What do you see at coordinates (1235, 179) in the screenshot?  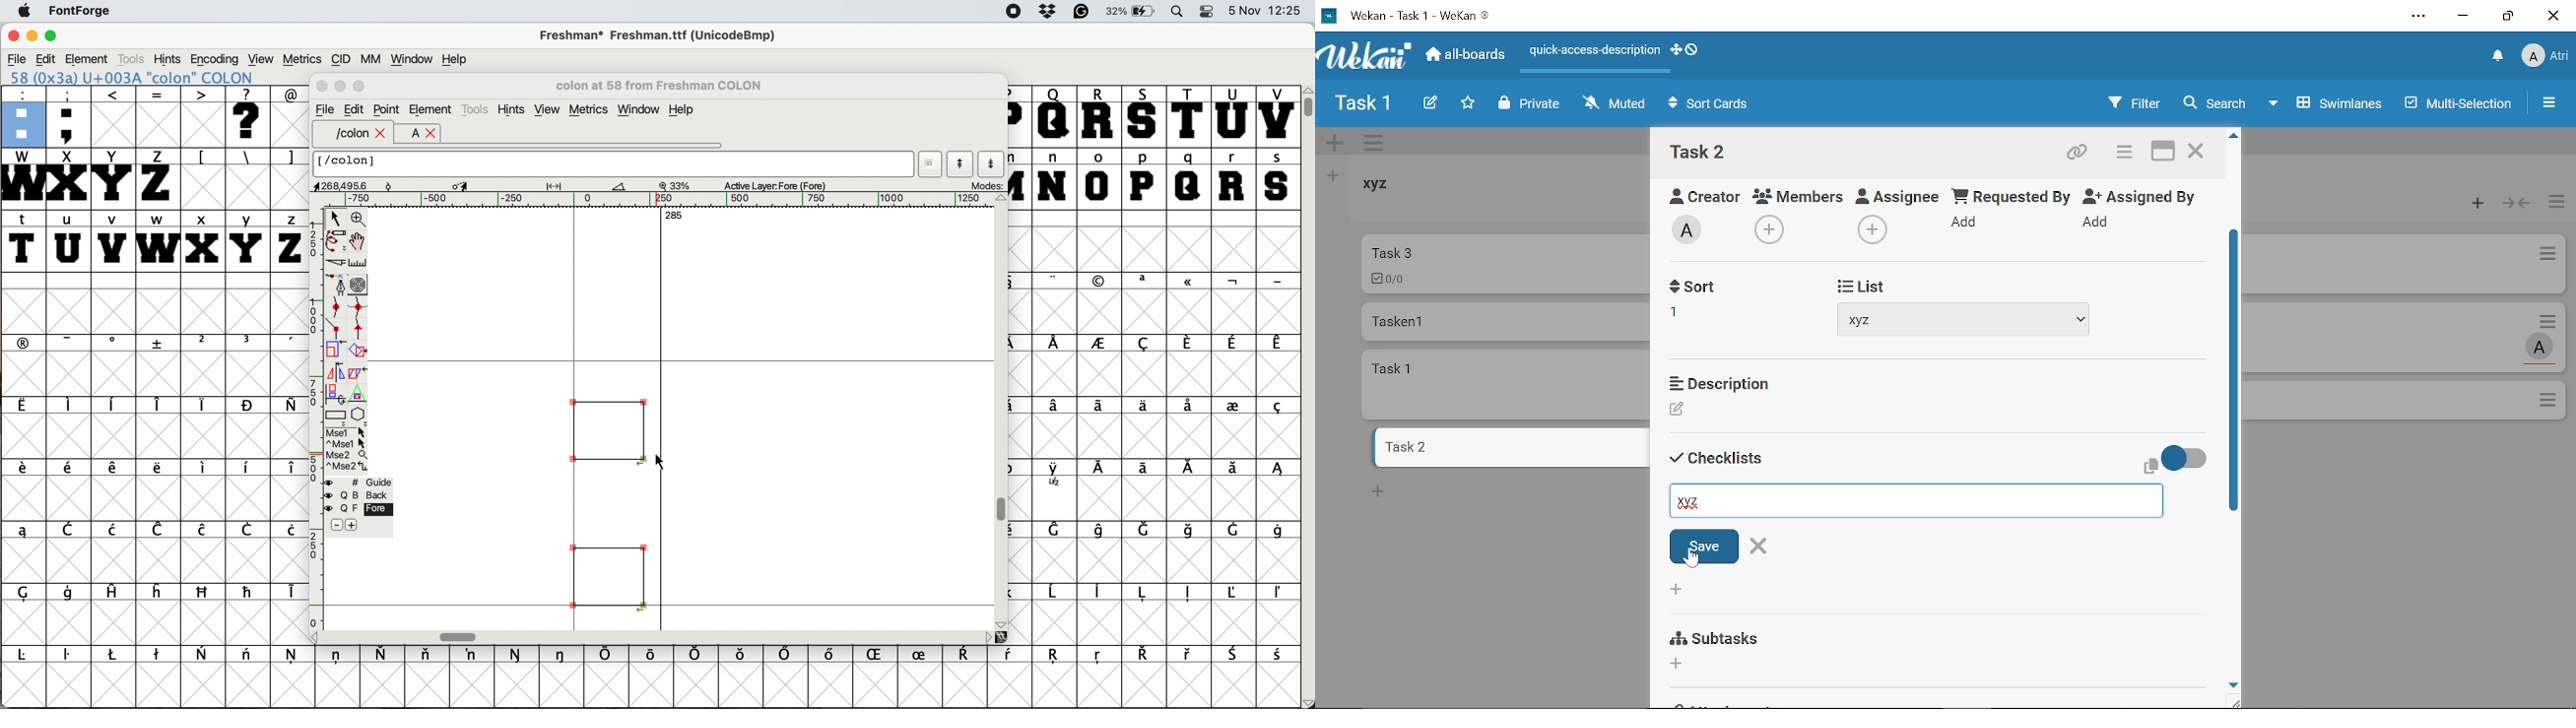 I see `r` at bounding box center [1235, 179].